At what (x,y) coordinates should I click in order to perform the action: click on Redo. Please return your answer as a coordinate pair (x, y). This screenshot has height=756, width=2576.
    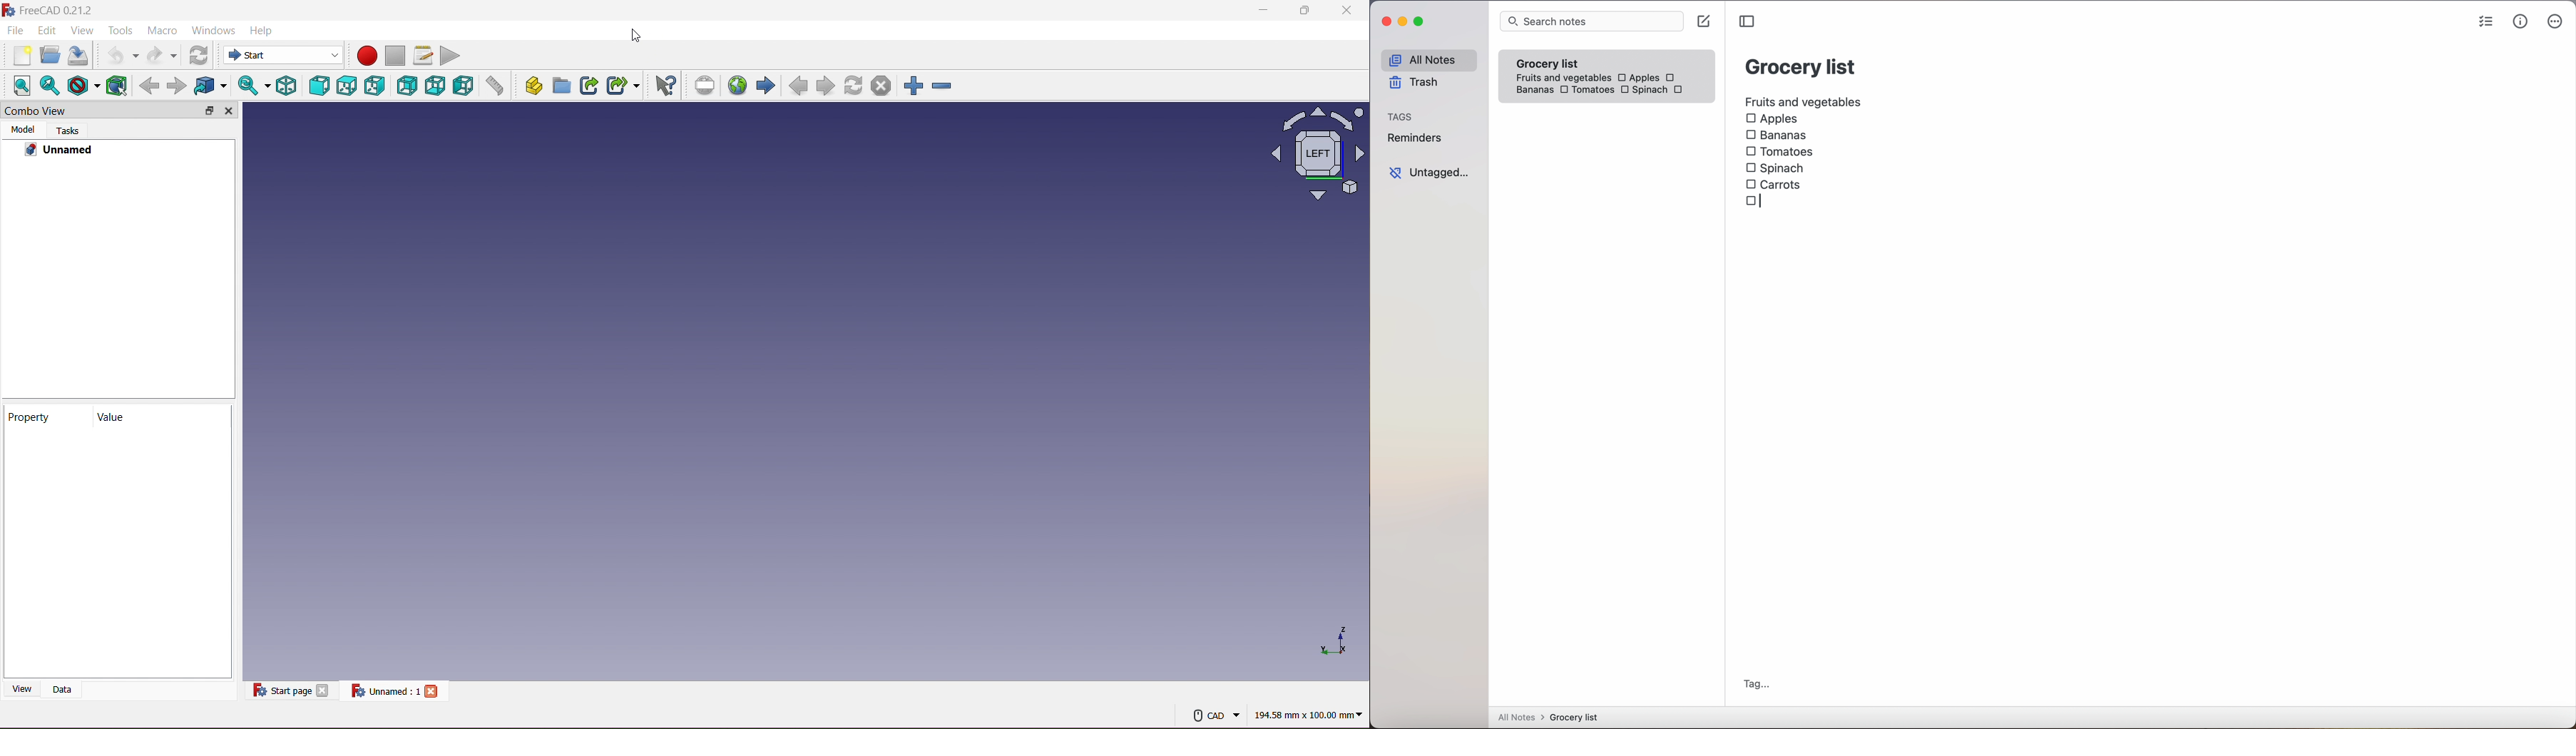
    Looking at the image, I should click on (161, 55).